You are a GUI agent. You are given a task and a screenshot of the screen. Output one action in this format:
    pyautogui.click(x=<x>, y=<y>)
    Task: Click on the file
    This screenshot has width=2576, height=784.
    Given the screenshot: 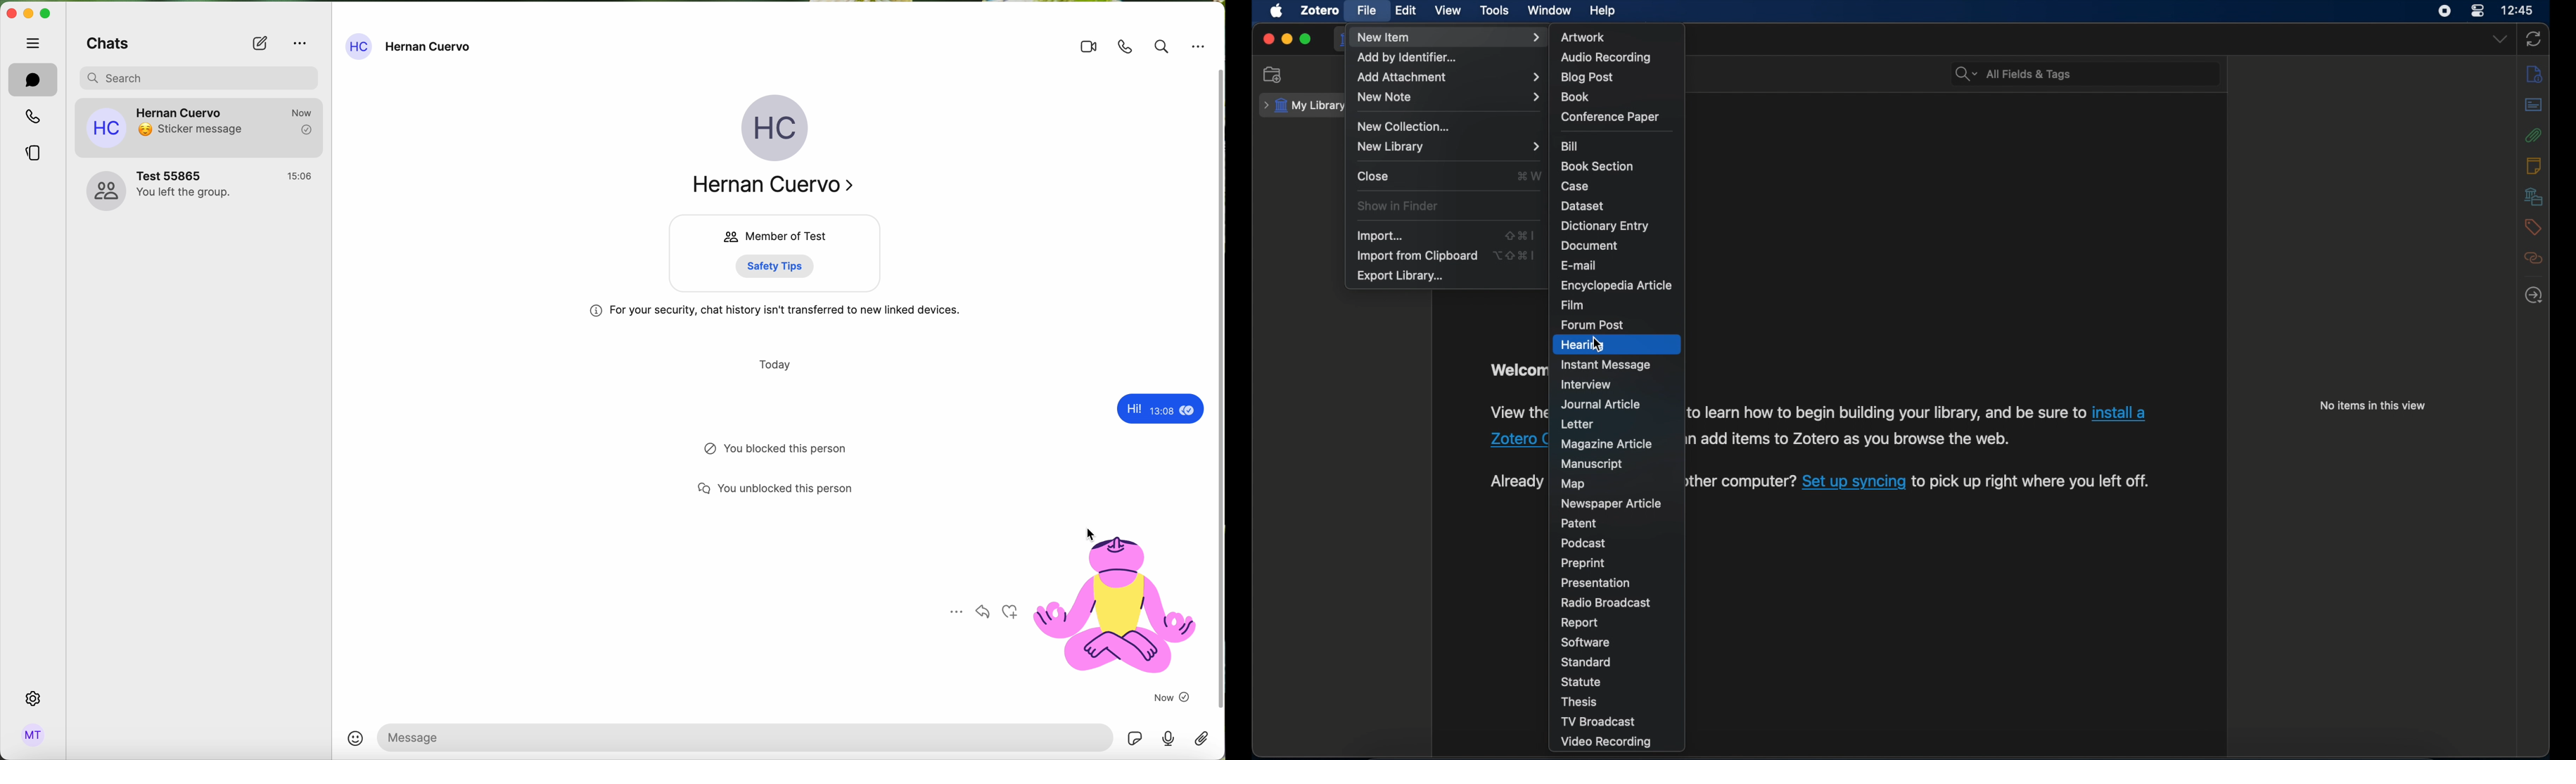 What is the action you would take?
    pyautogui.click(x=1368, y=11)
    